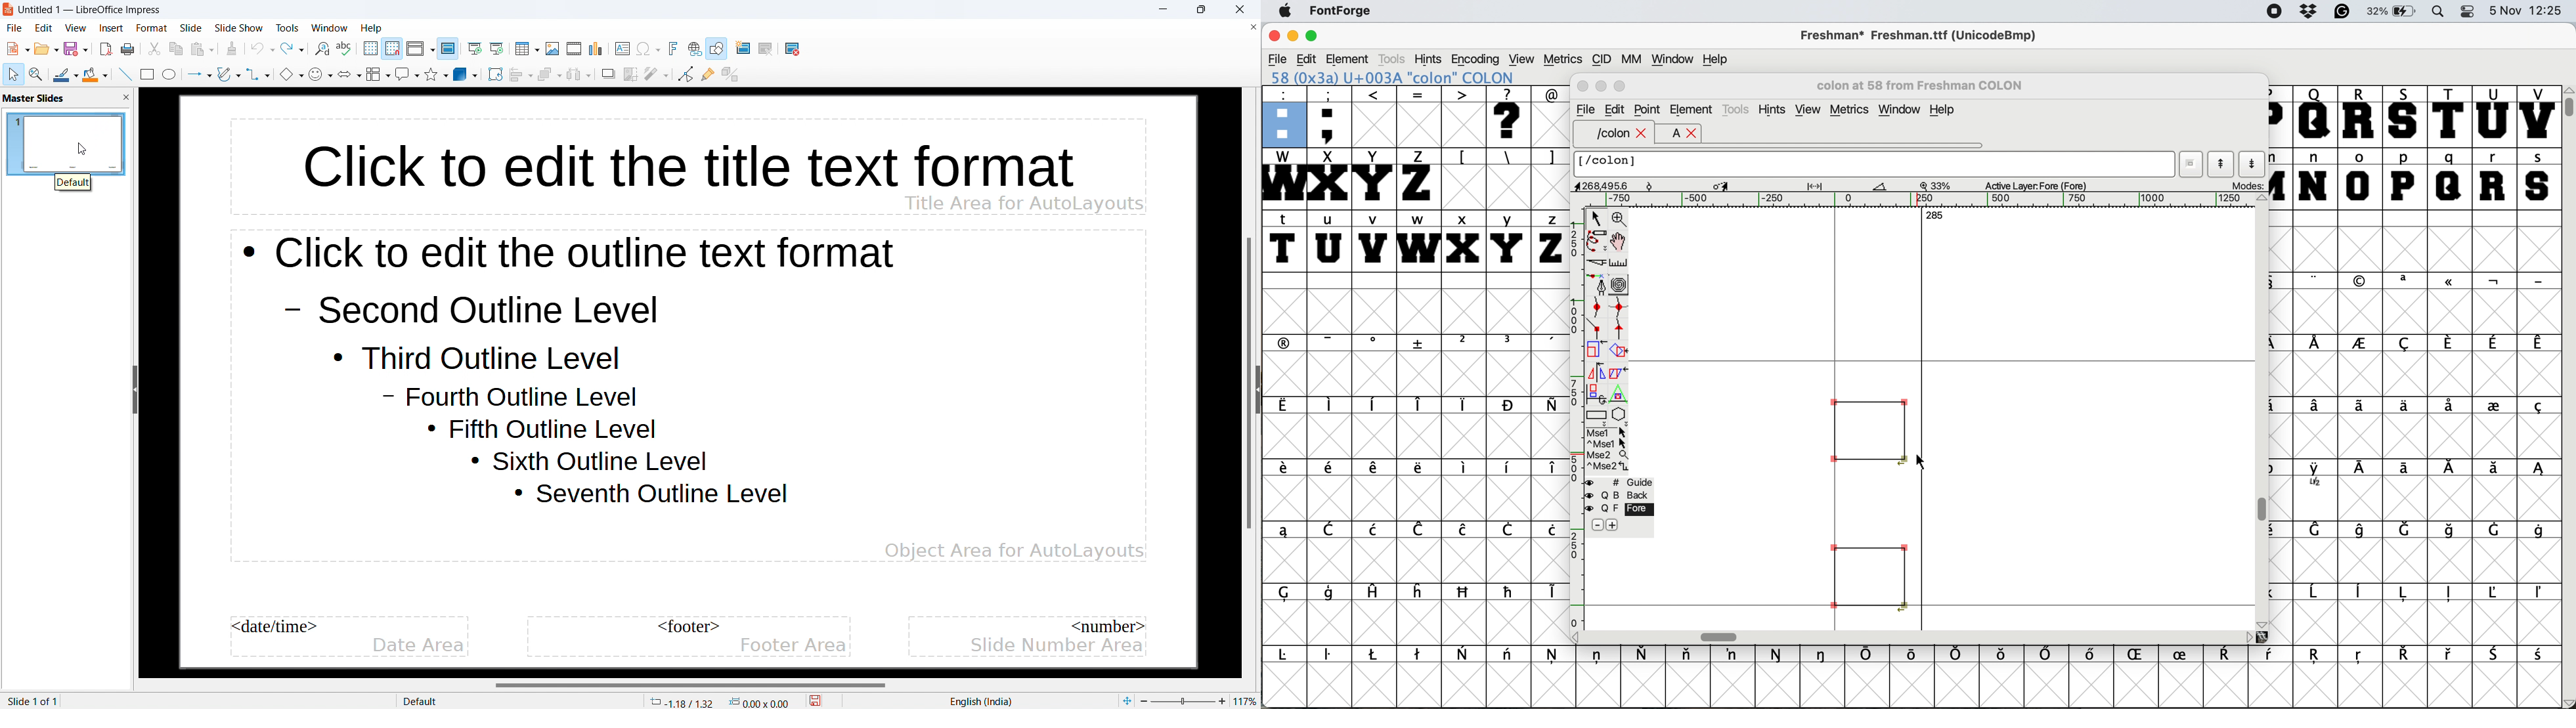  I want to click on symbol, so click(2362, 281).